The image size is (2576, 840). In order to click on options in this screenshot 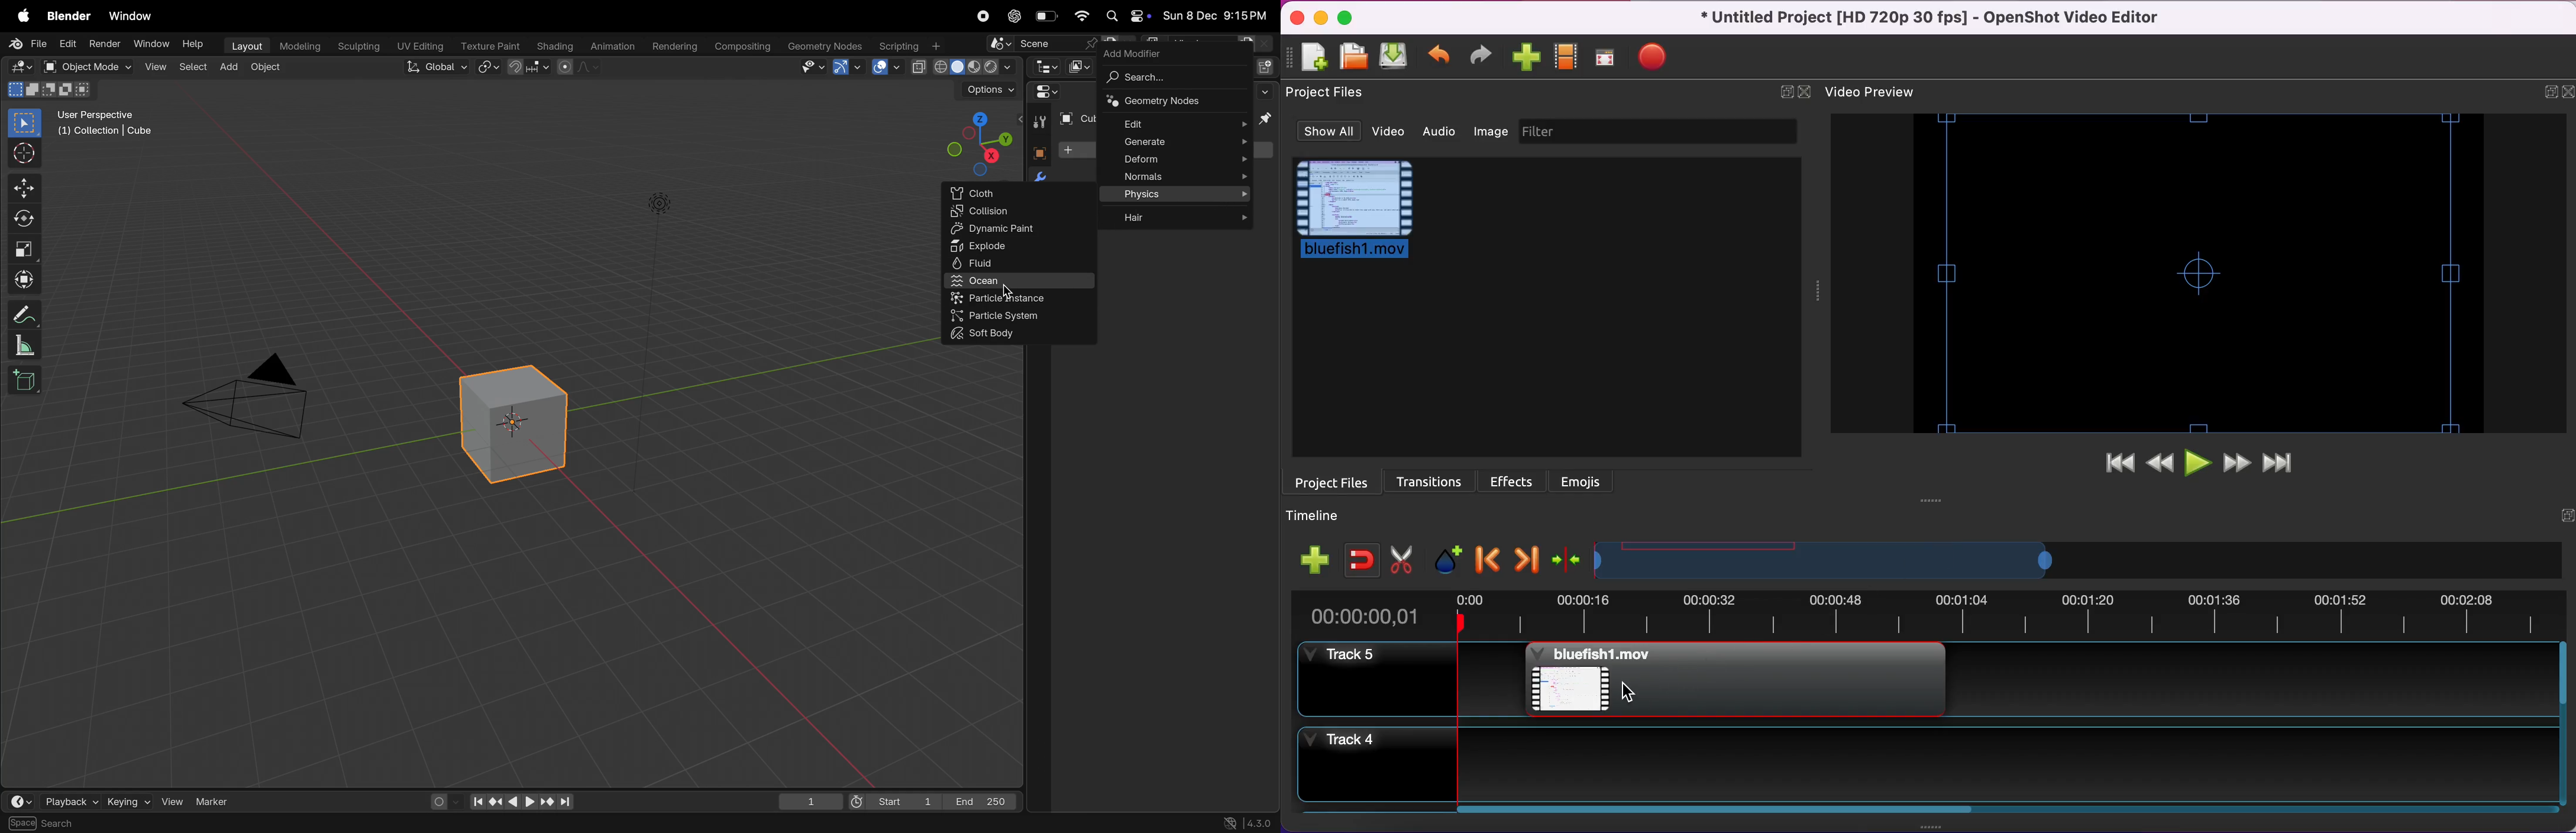, I will do `click(987, 91)`.